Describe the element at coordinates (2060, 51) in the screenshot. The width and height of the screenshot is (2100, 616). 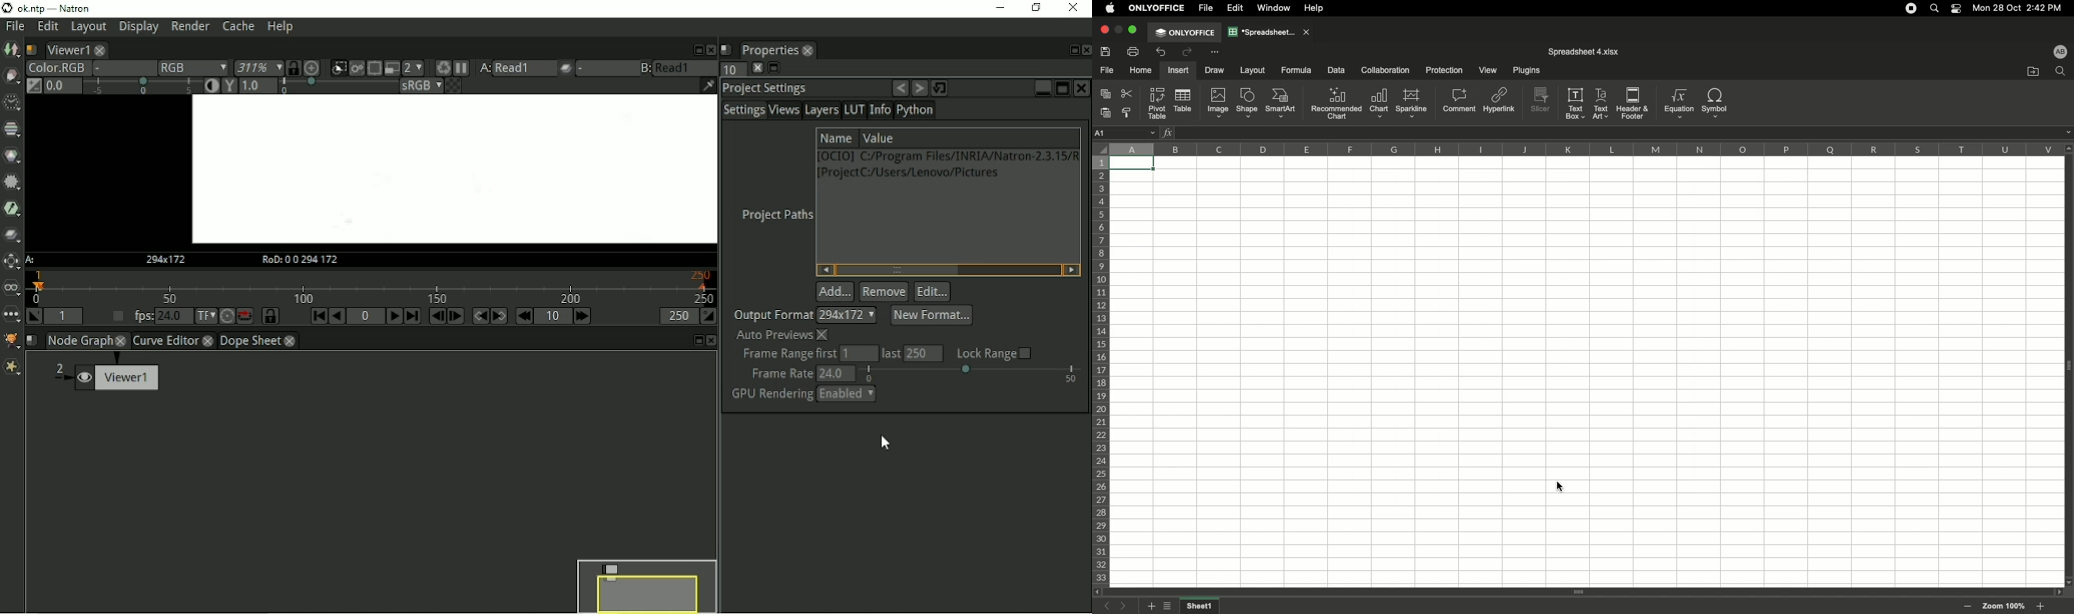
I see `User` at that location.